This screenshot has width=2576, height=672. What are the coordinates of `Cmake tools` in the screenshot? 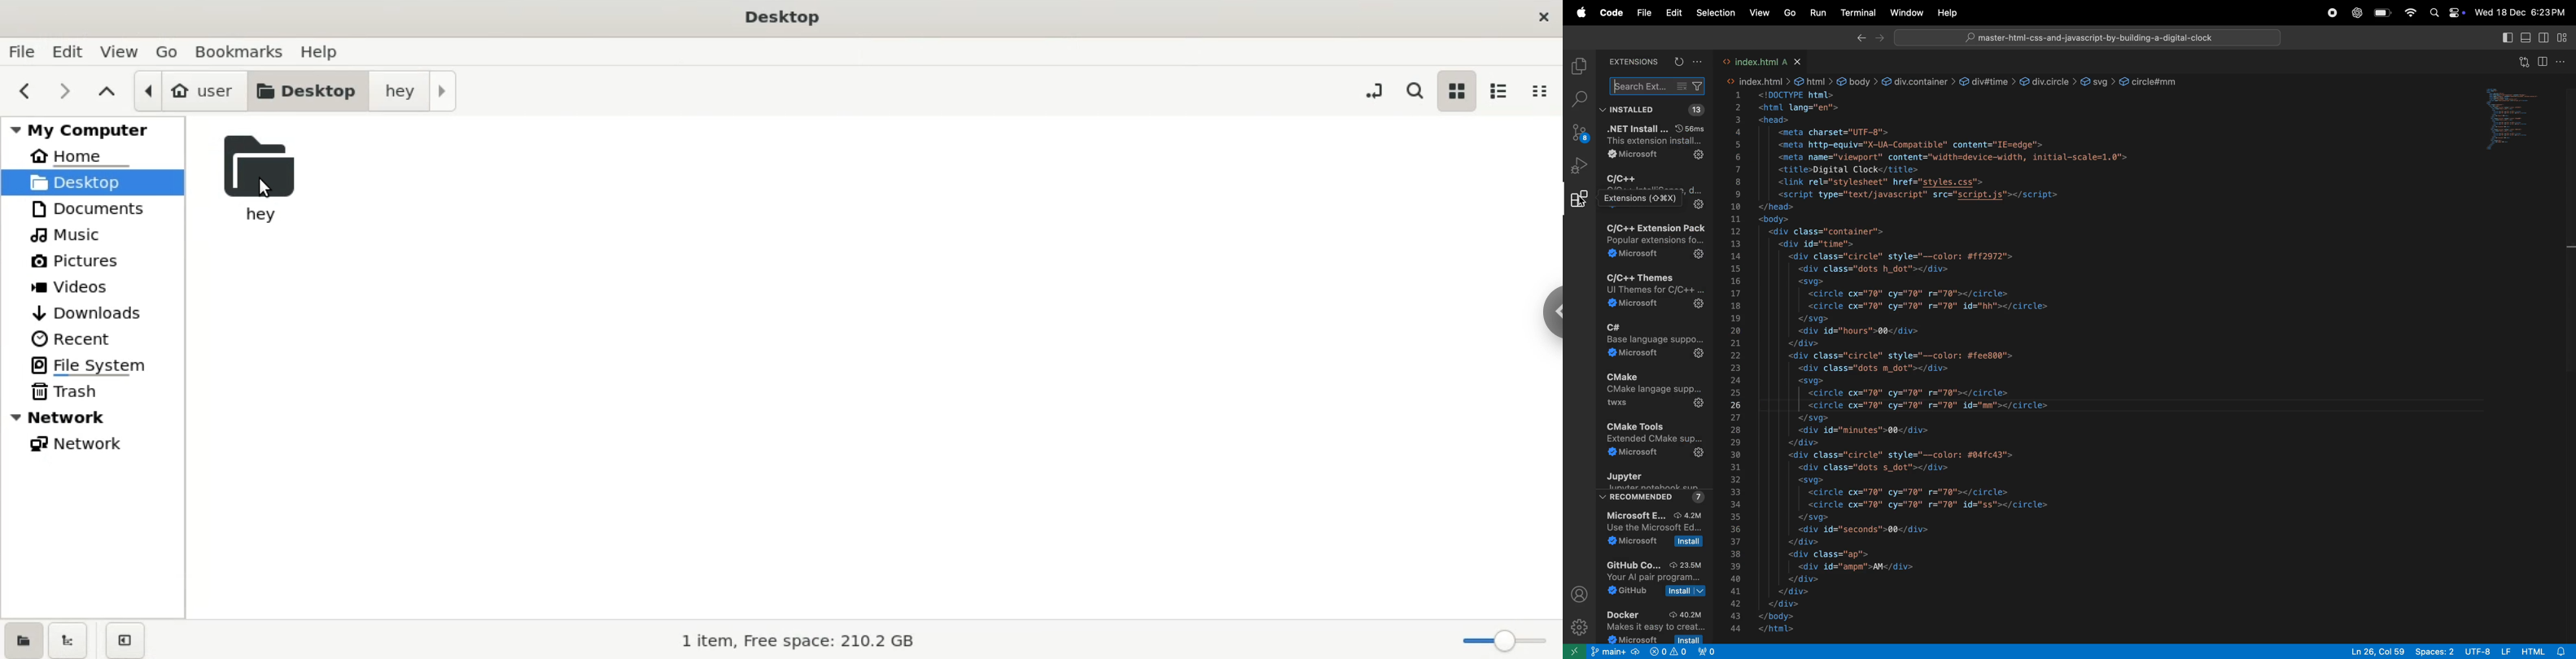 It's located at (1654, 442).